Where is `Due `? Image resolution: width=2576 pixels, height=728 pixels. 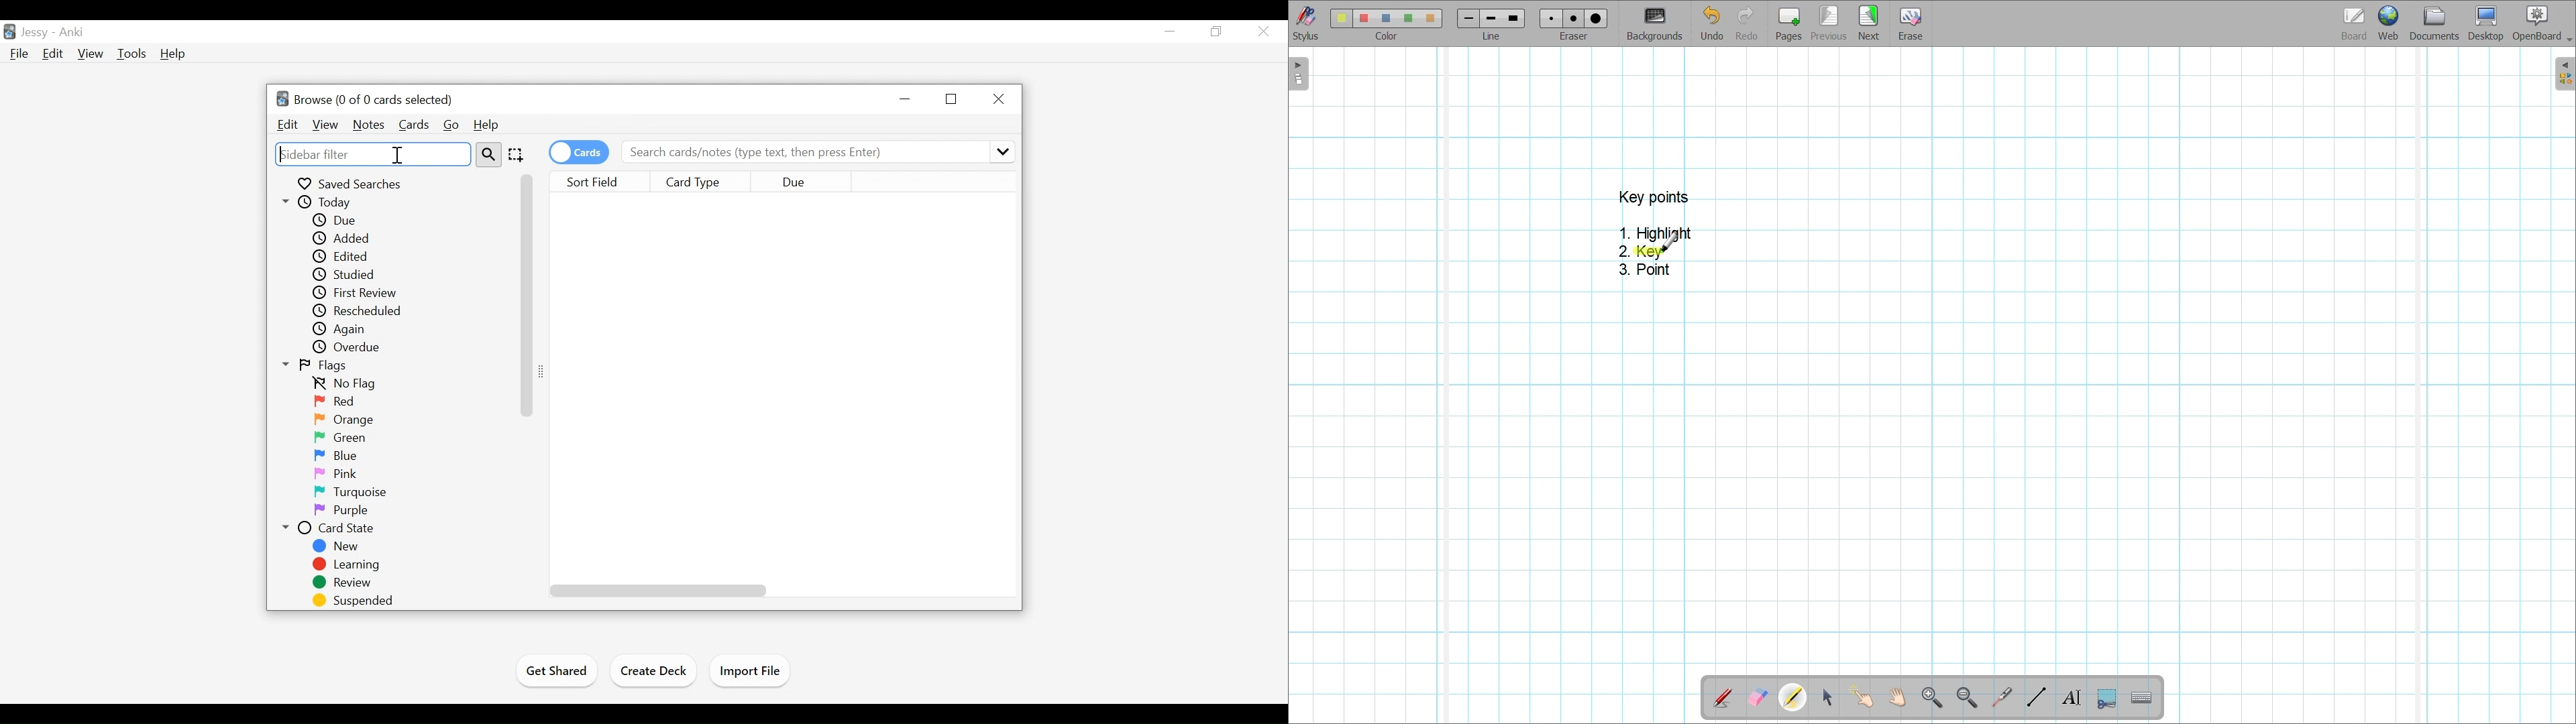 Due  is located at coordinates (800, 182).